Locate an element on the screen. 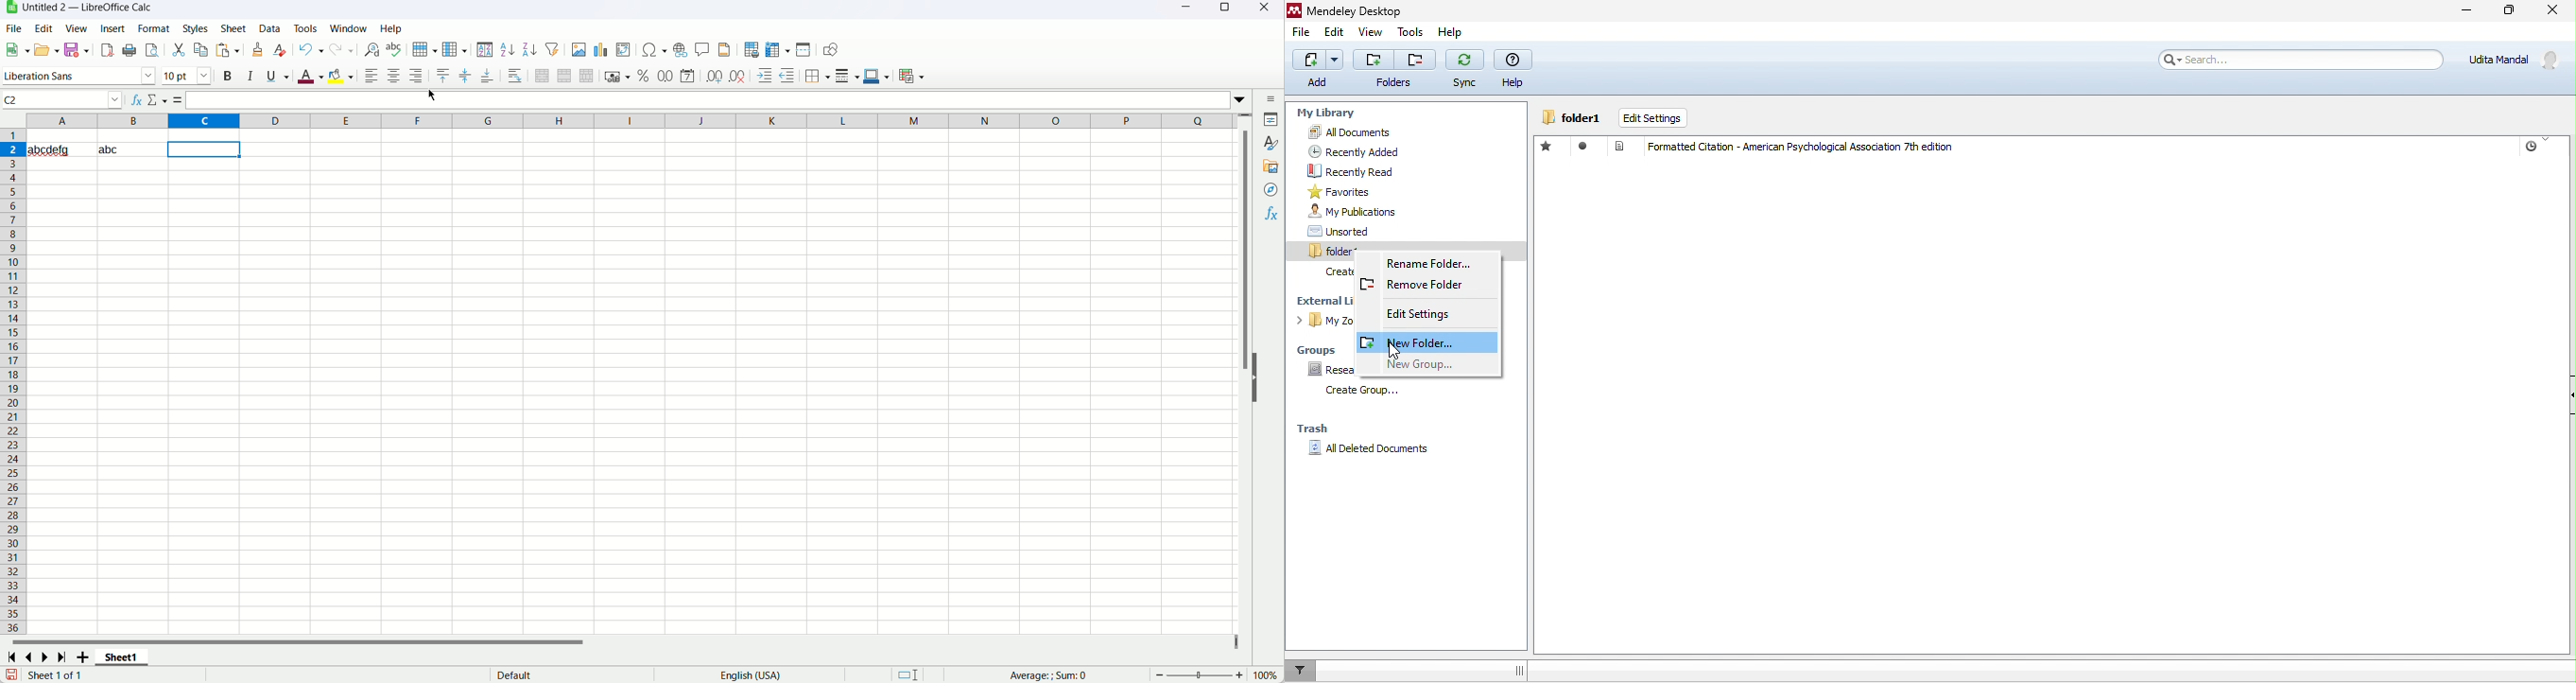  maximize is located at coordinates (1222, 8).